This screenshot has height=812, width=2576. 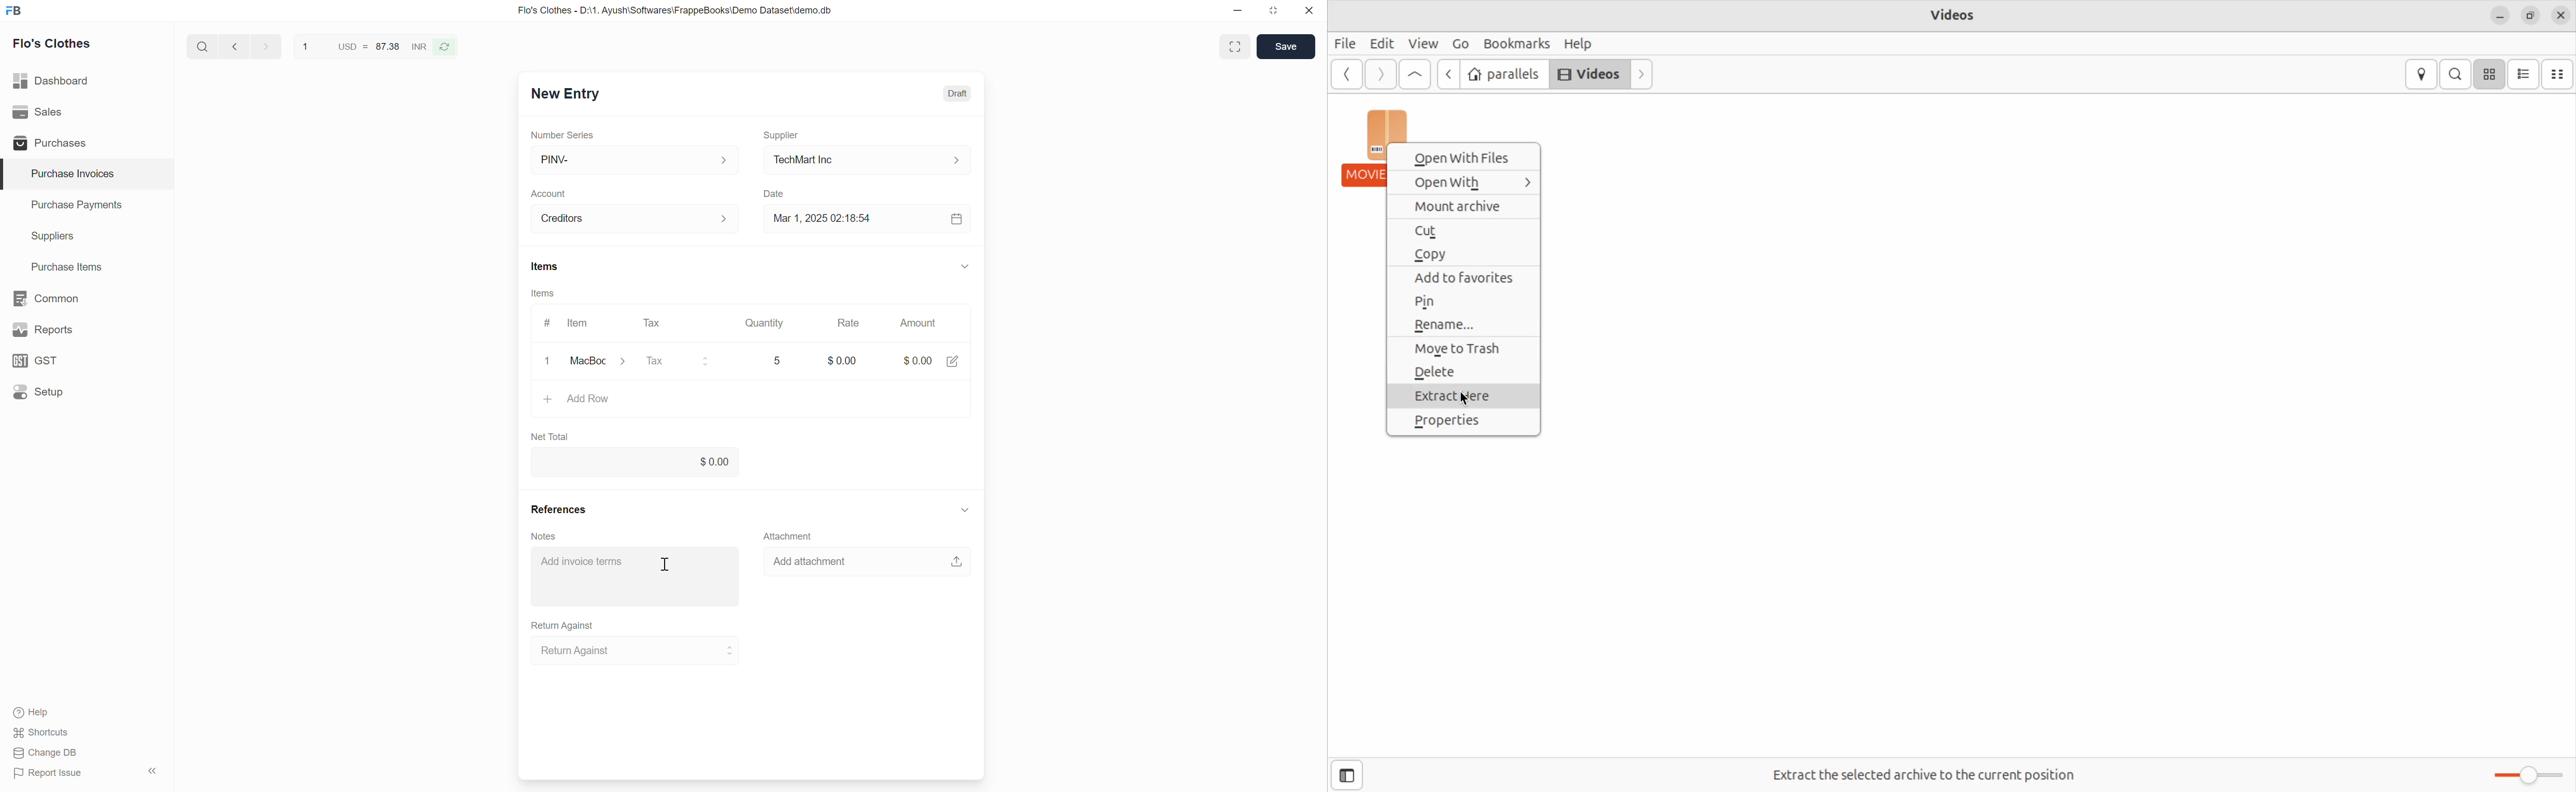 What do you see at coordinates (683, 362) in the screenshot?
I see `Tax` at bounding box center [683, 362].